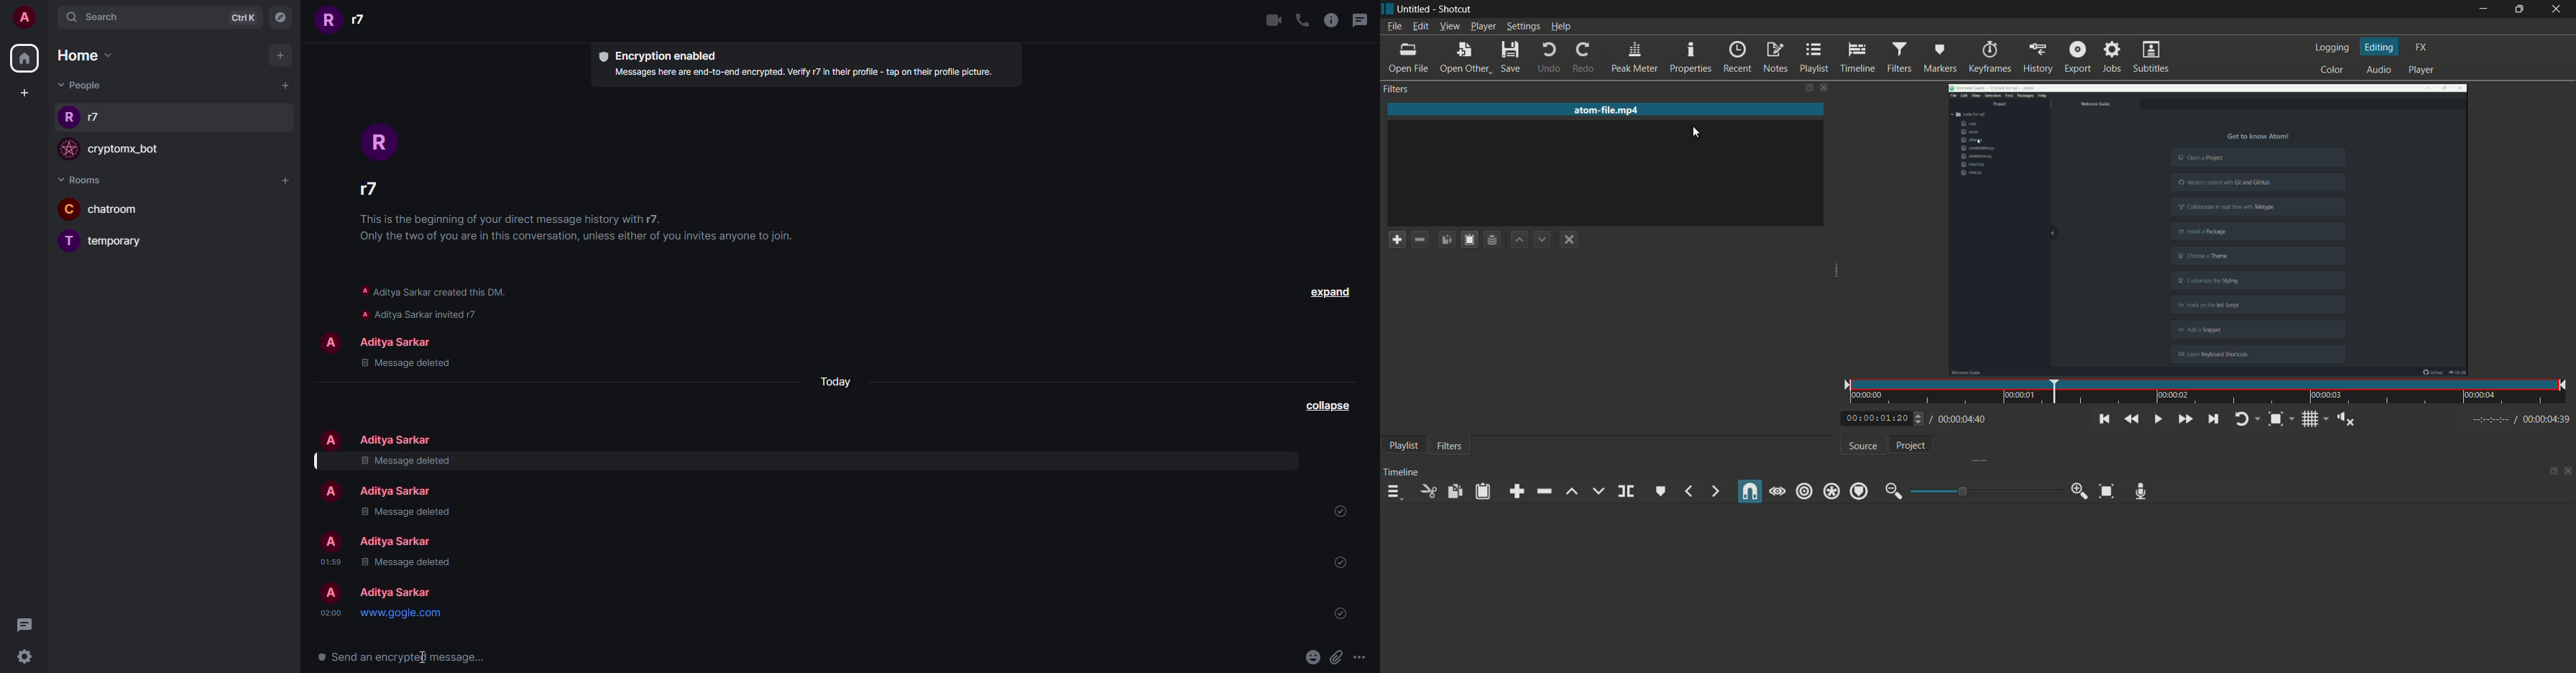 The image size is (2576, 700). What do you see at coordinates (331, 561) in the screenshot?
I see `time` at bounding box center [331, 561].